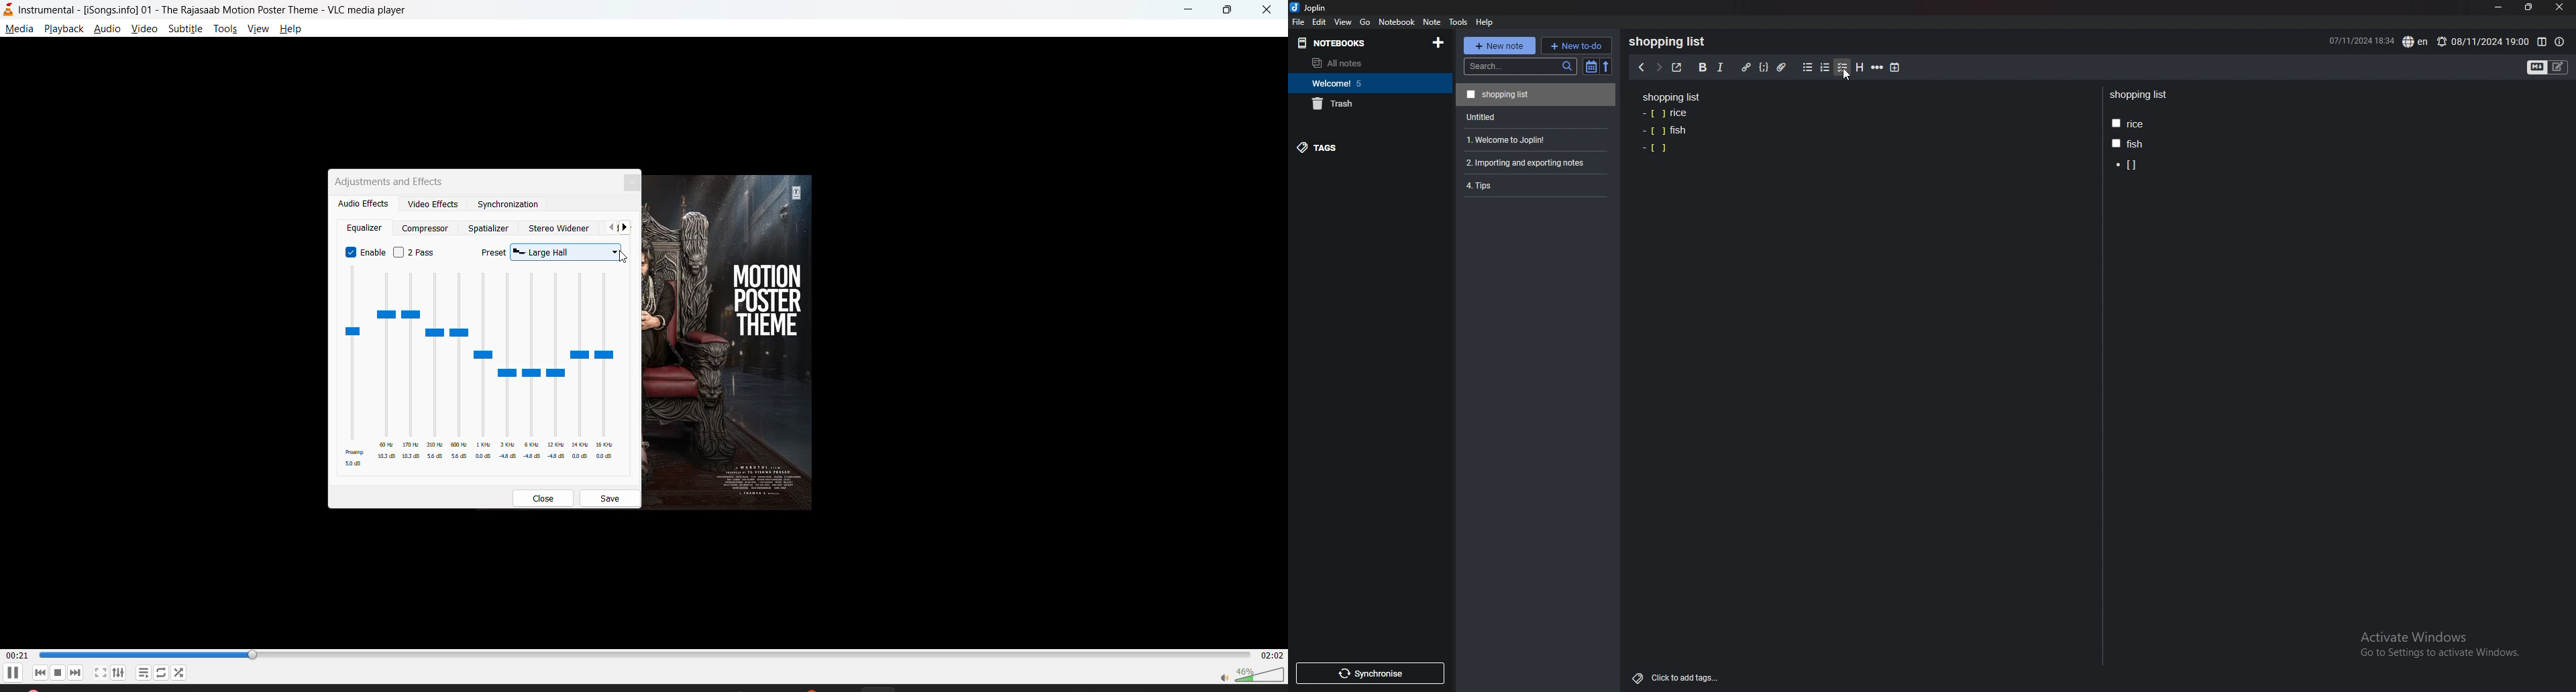 The image size is (2576, 700). I want to click on help, so click(1485, 22).